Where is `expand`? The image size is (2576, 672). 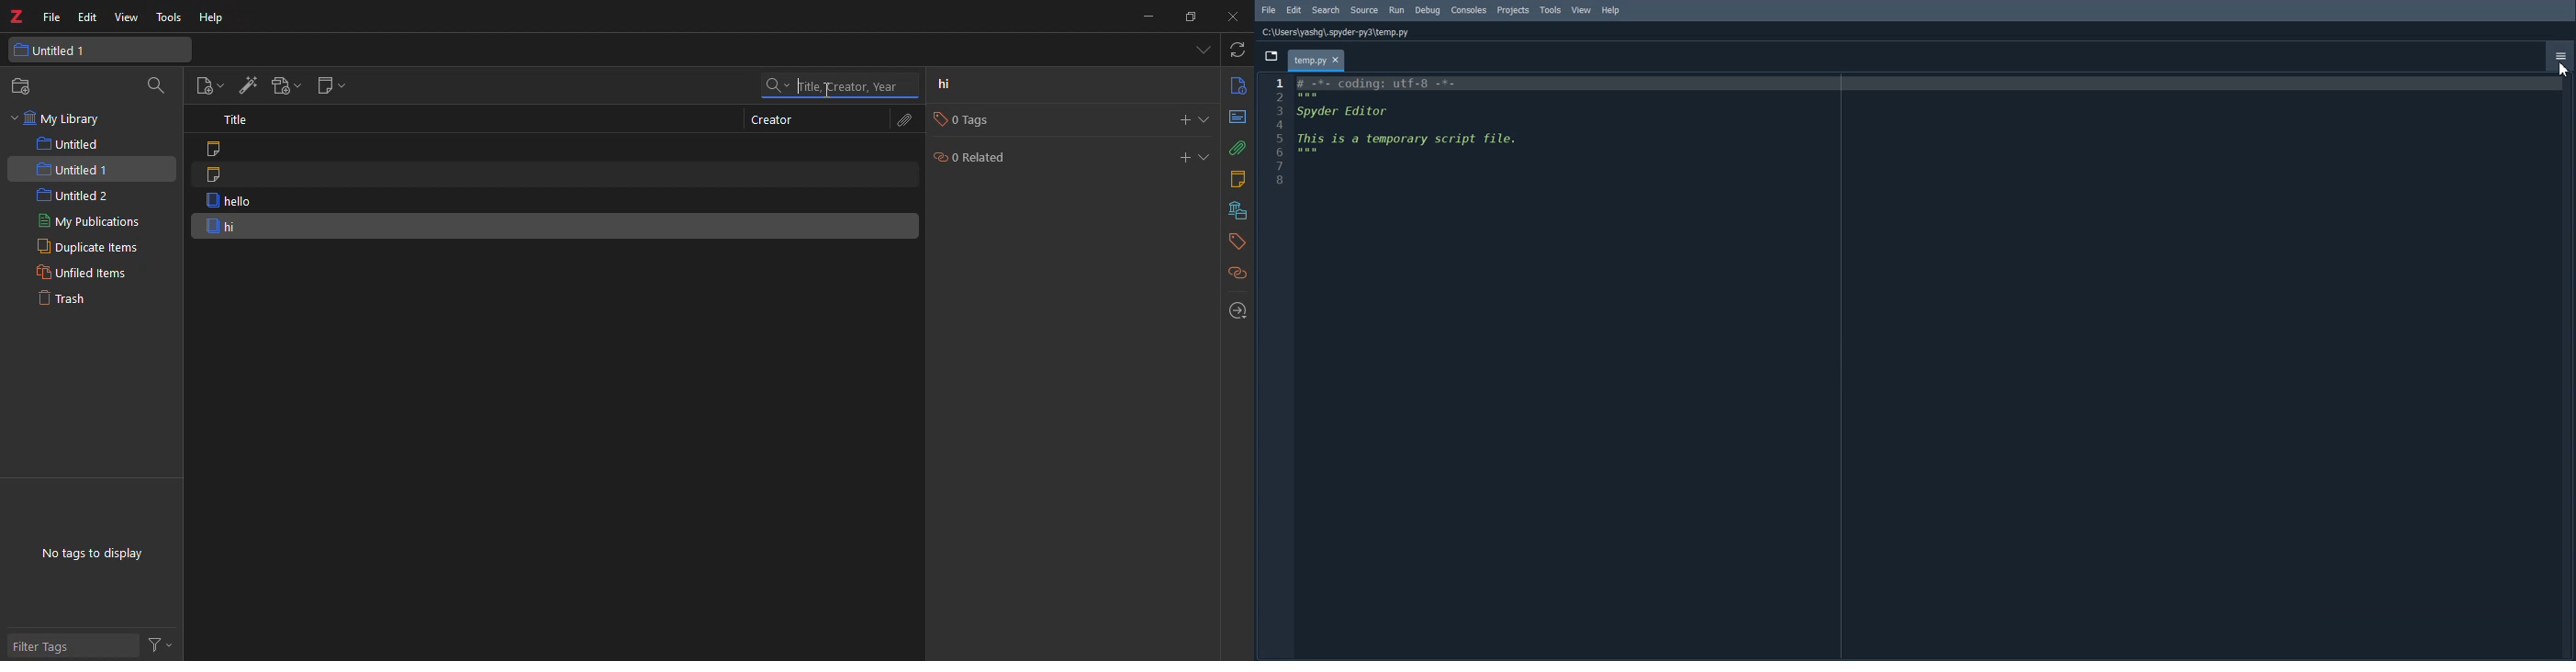
expand is located at coordinates (1207, 119).